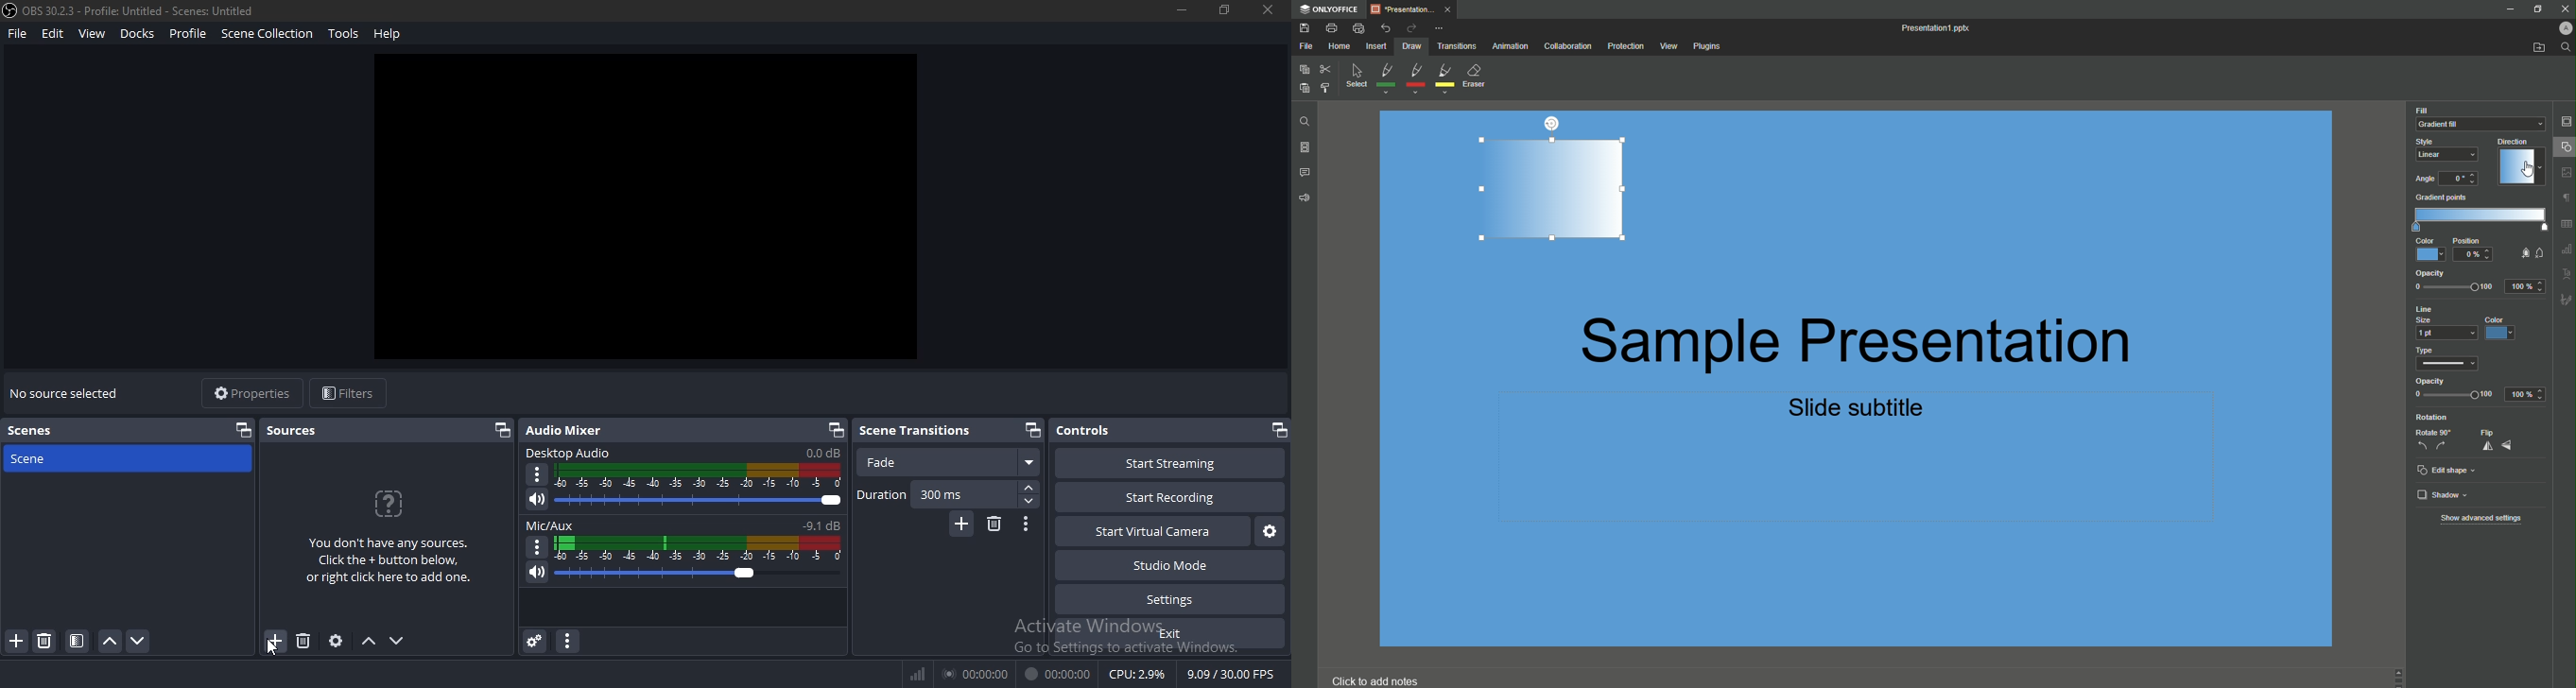  What do you see at coordinates (78, 642) in the screenshot?
I see `configure scene` at bounding box center [78, 642].